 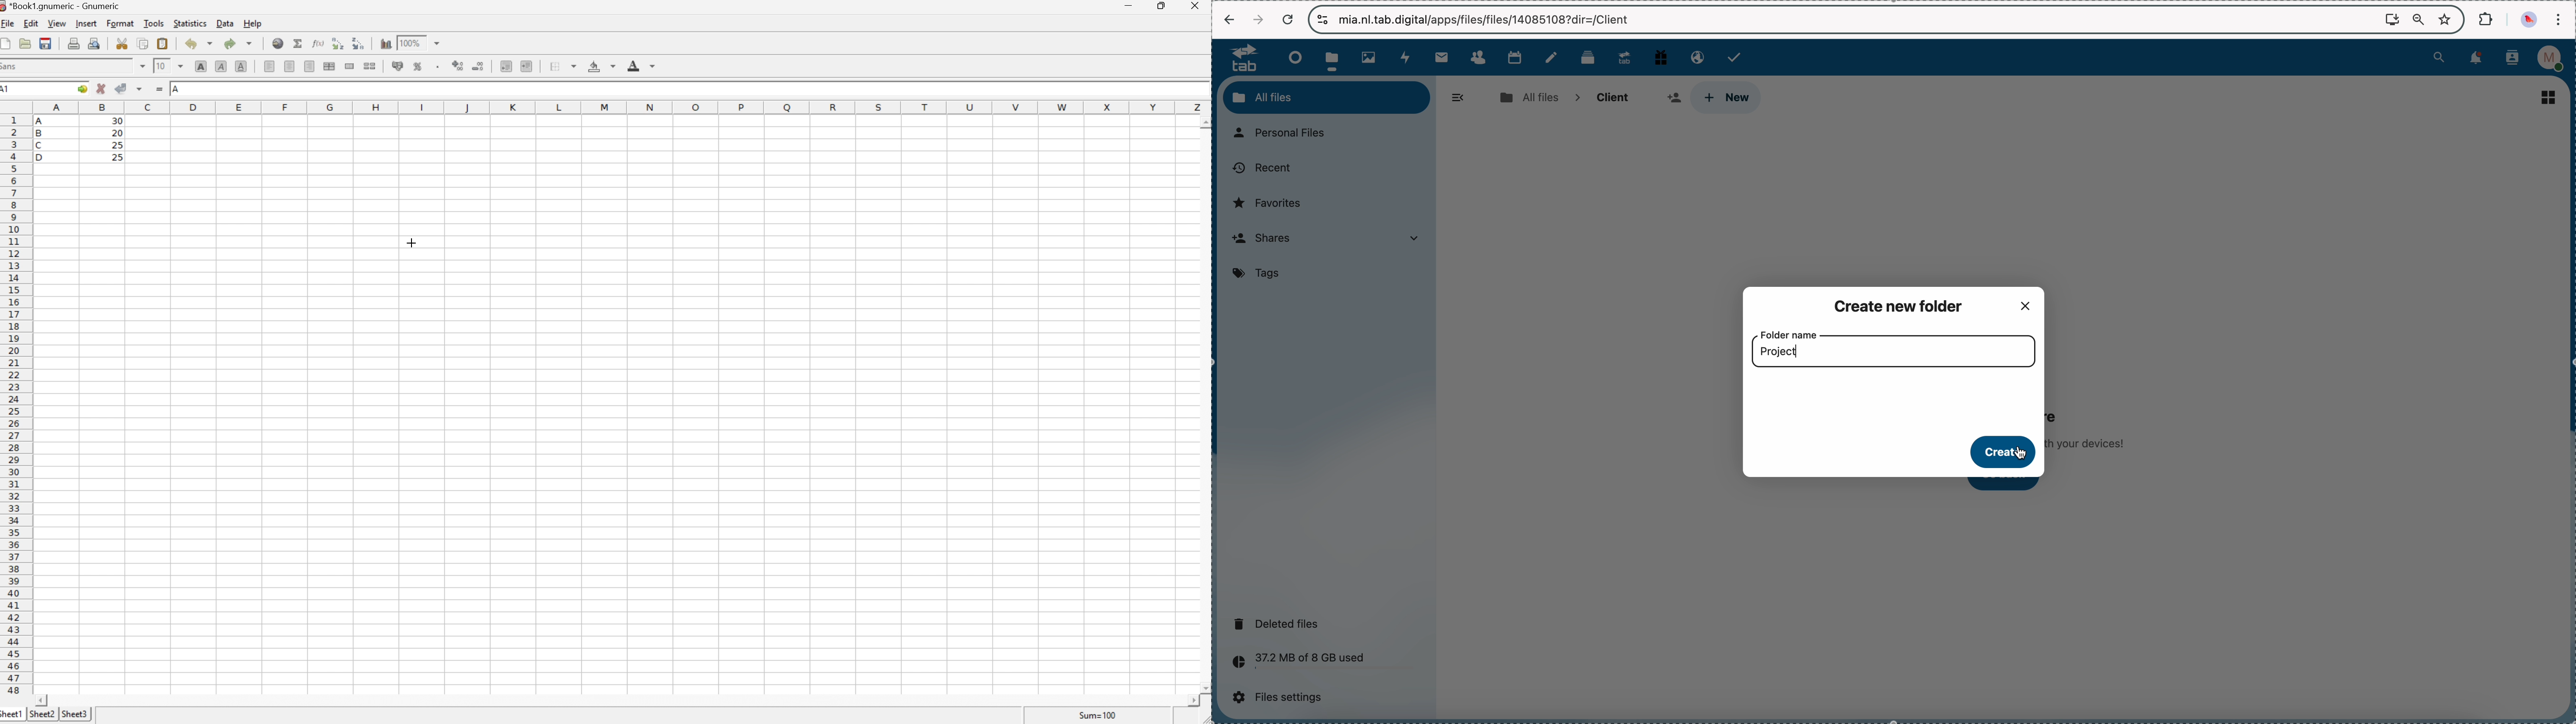 What do you see at coordinates (601, 67) in the screenshot?
I see `Background` at bounding box center [601, 67].